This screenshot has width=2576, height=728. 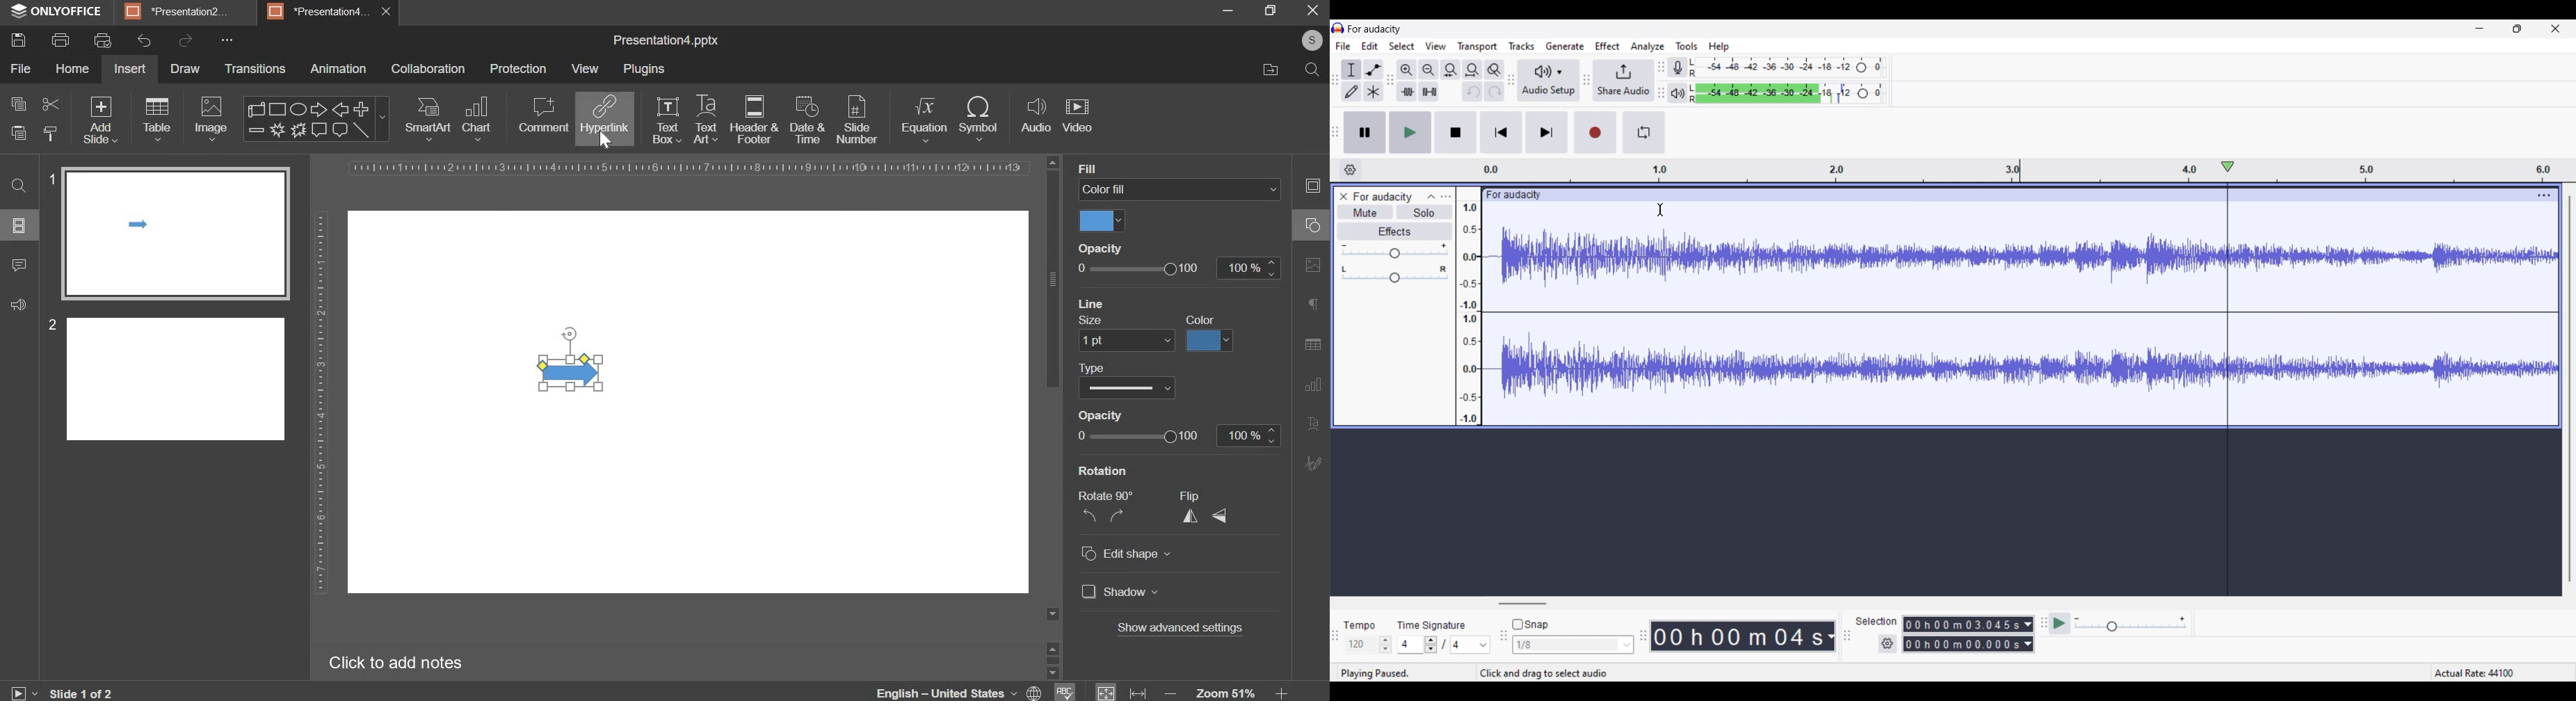 I want to click on date & time, so click(x=809, y=121).